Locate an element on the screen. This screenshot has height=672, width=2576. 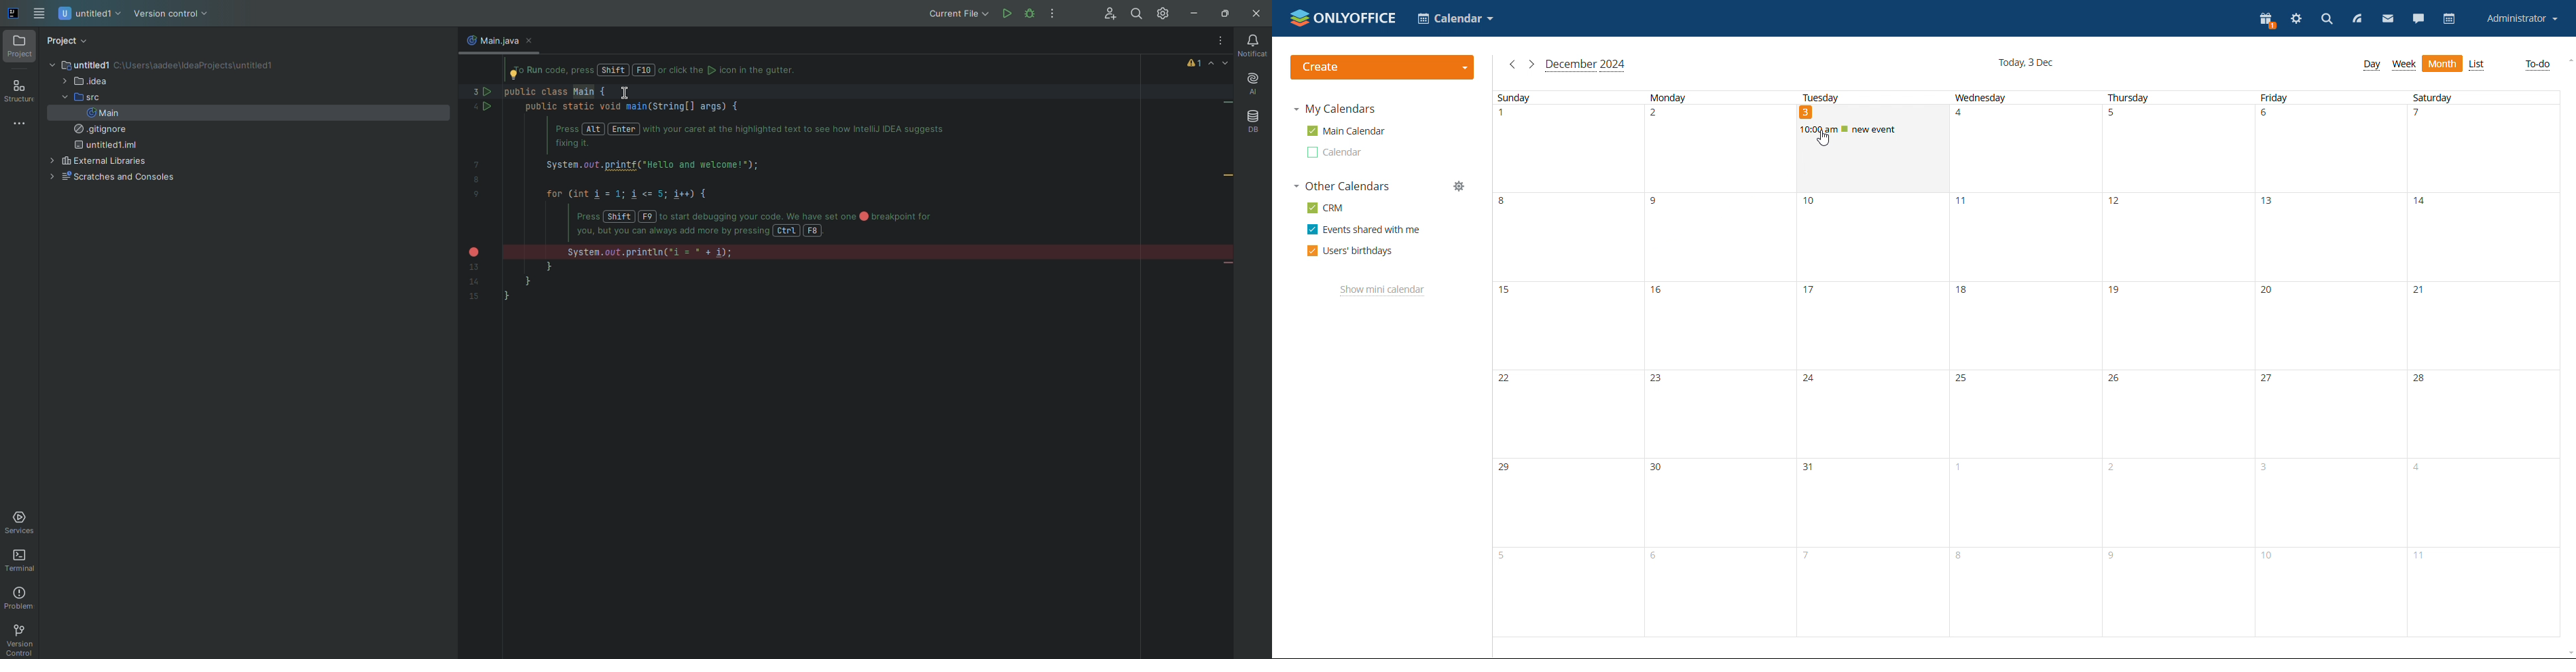
current date is located at coordinates (2025, 64).